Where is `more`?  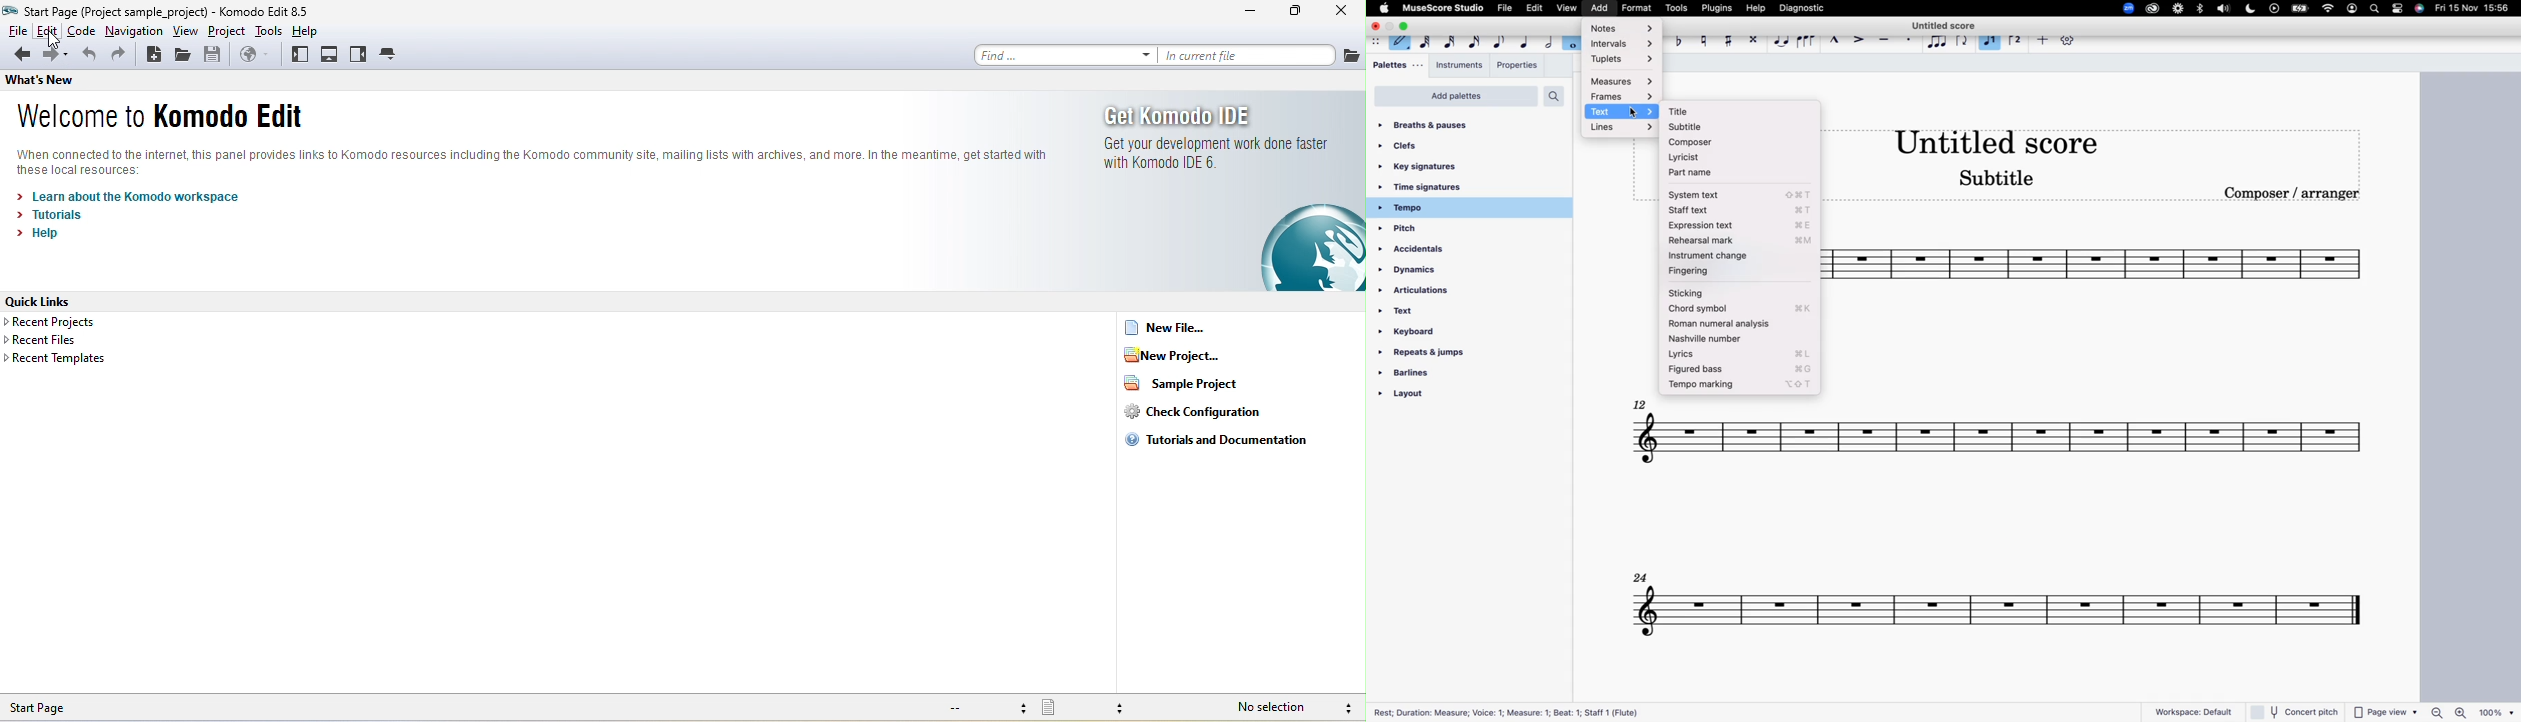 more is located at coordinates (2041, 40).